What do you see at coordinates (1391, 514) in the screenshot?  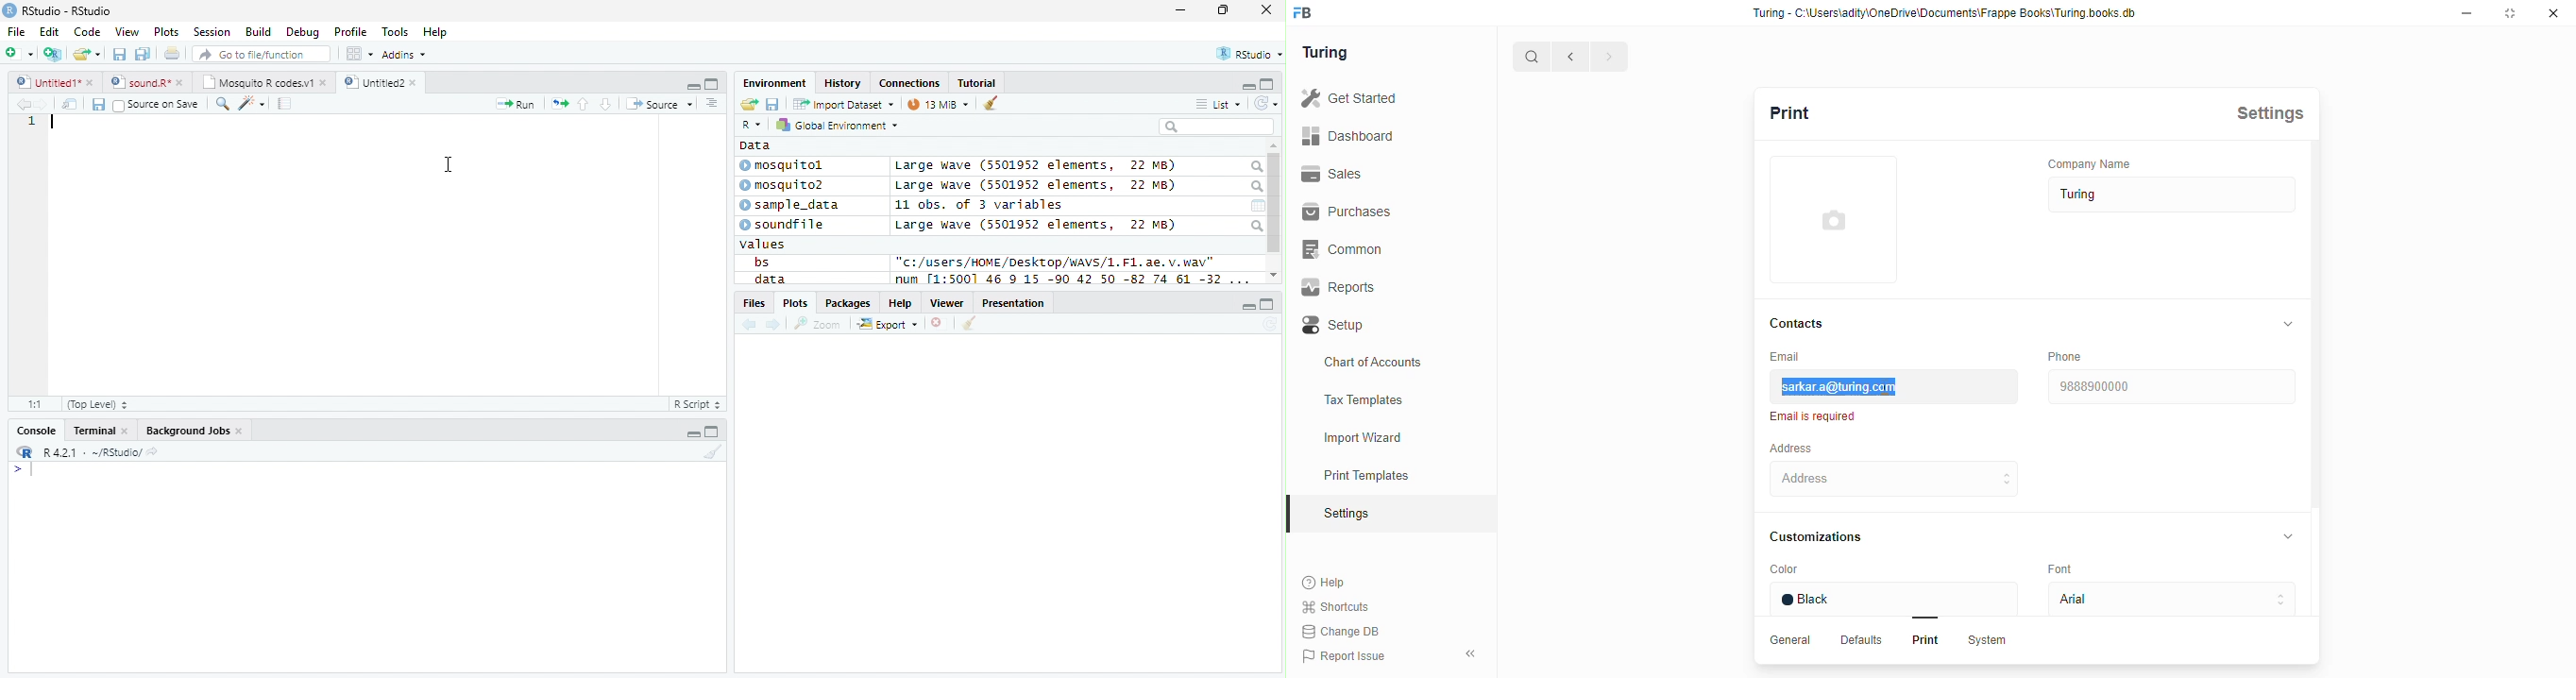 I see `Setiings.` at bounding box center [1391, 514].